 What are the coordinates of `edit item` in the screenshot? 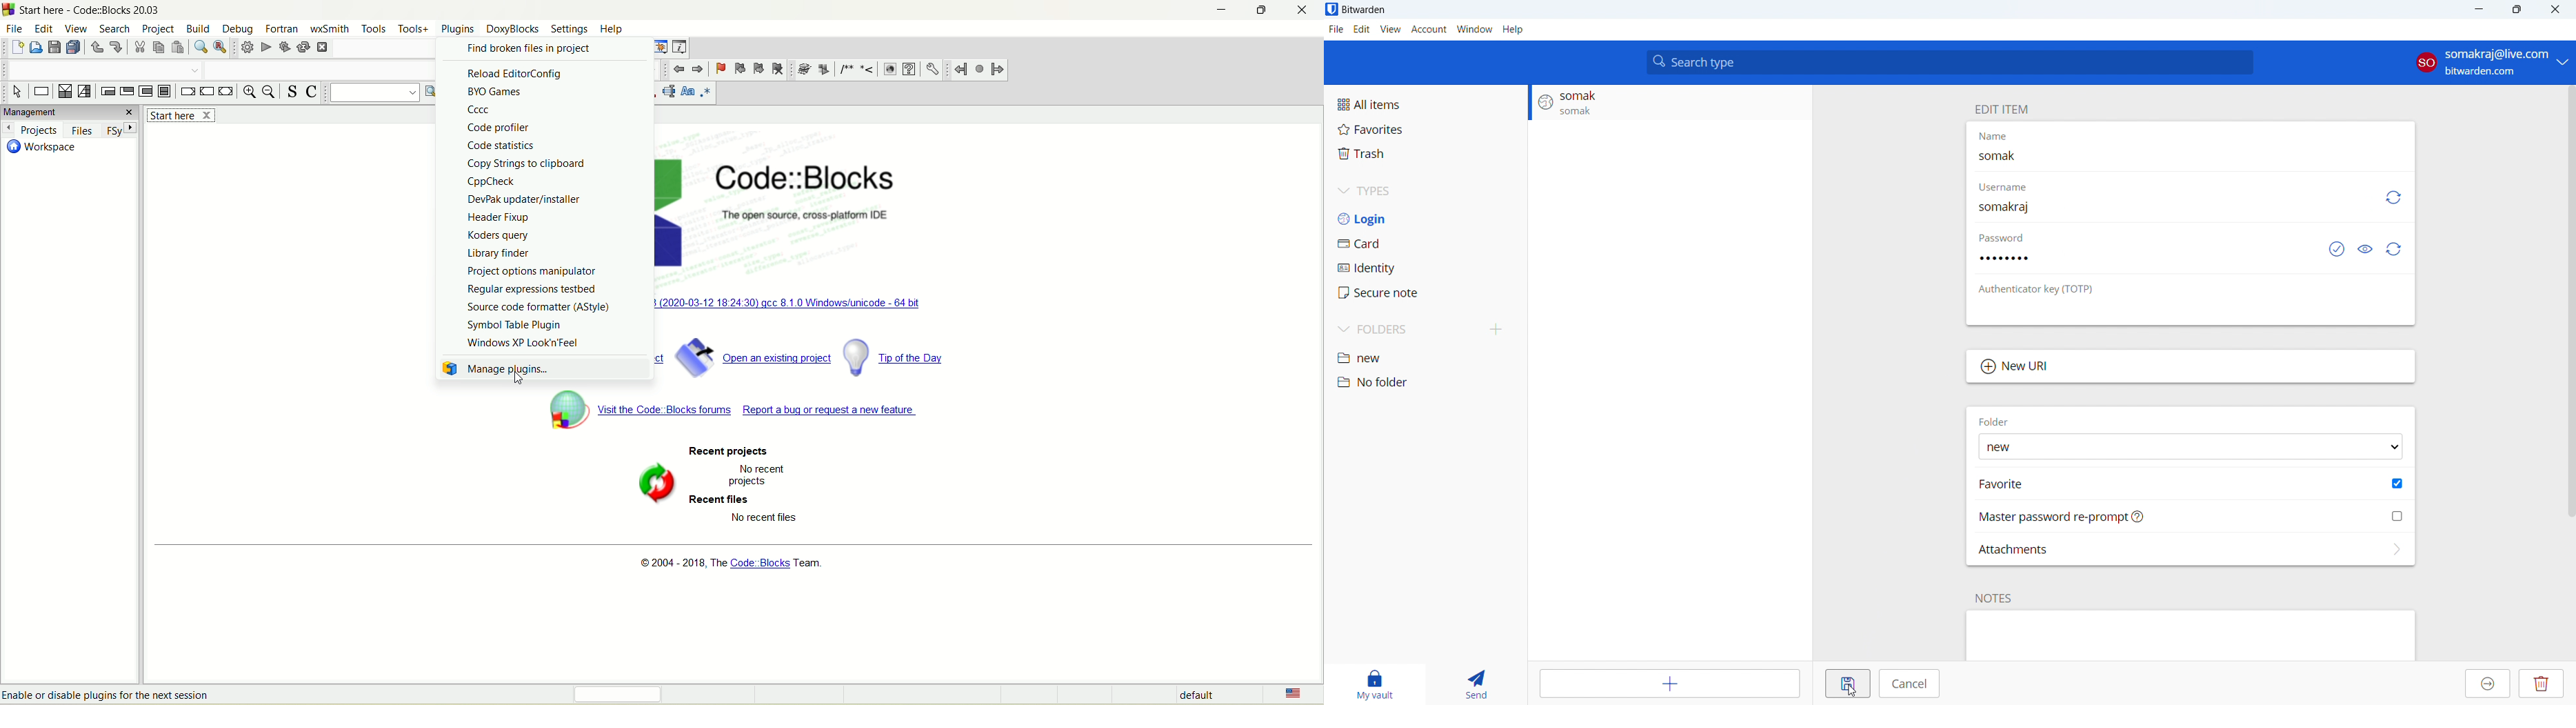 It's located at (2002, 109).